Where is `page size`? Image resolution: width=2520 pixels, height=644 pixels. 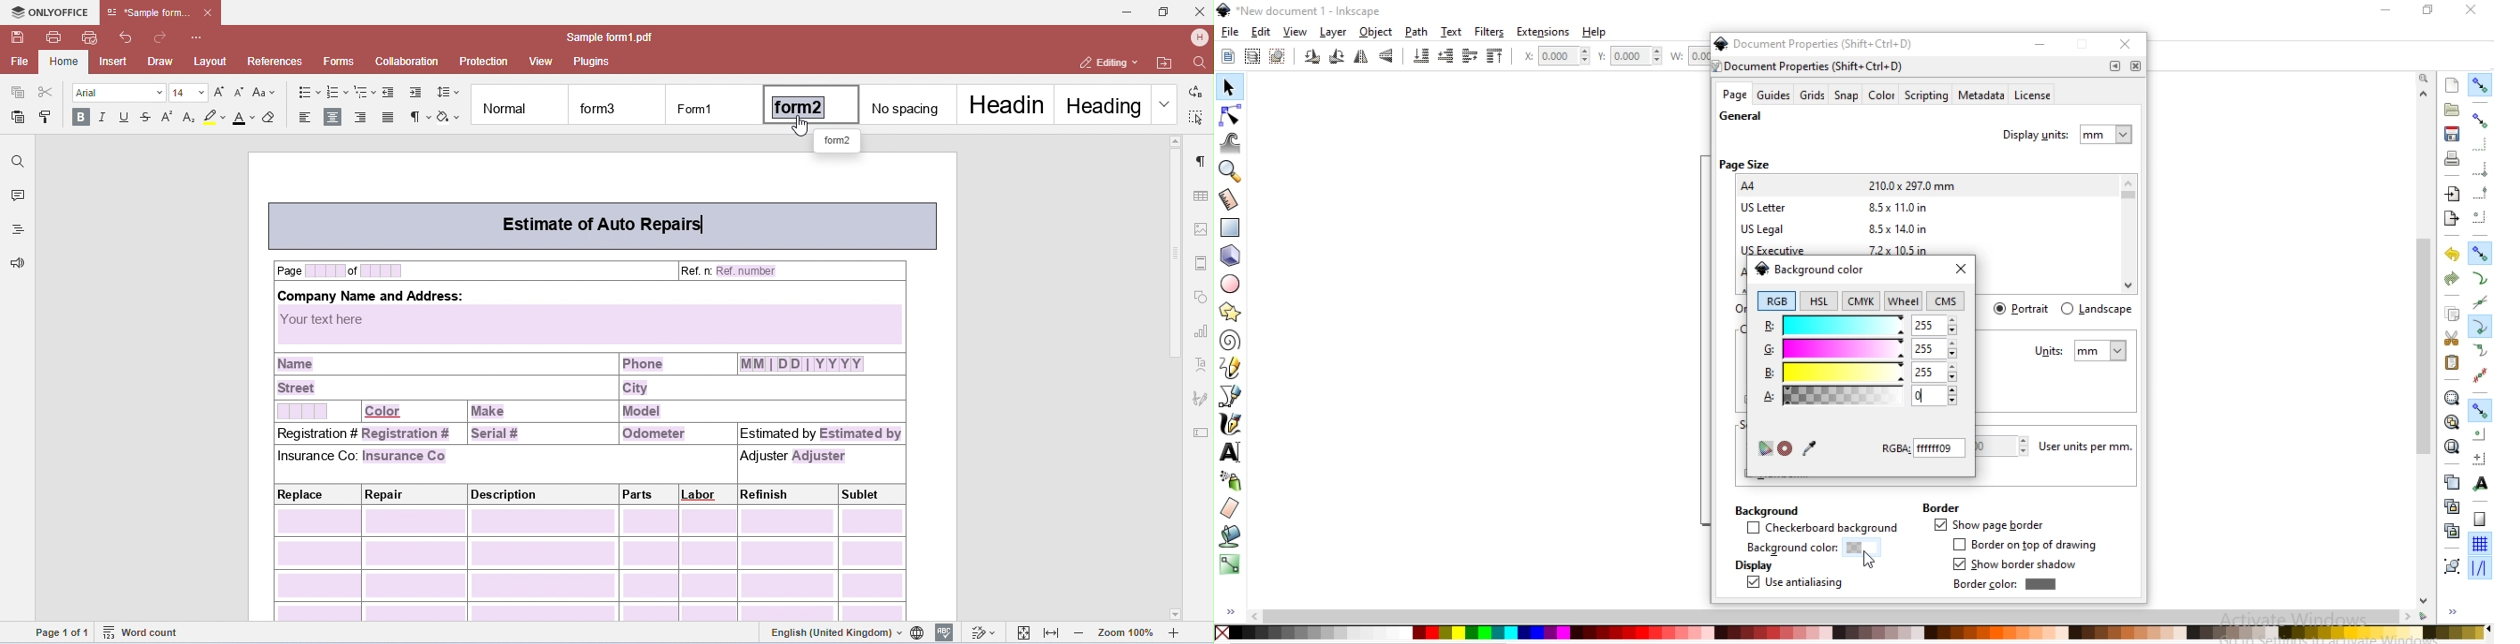 page size is located at coordinates (1744, 164).